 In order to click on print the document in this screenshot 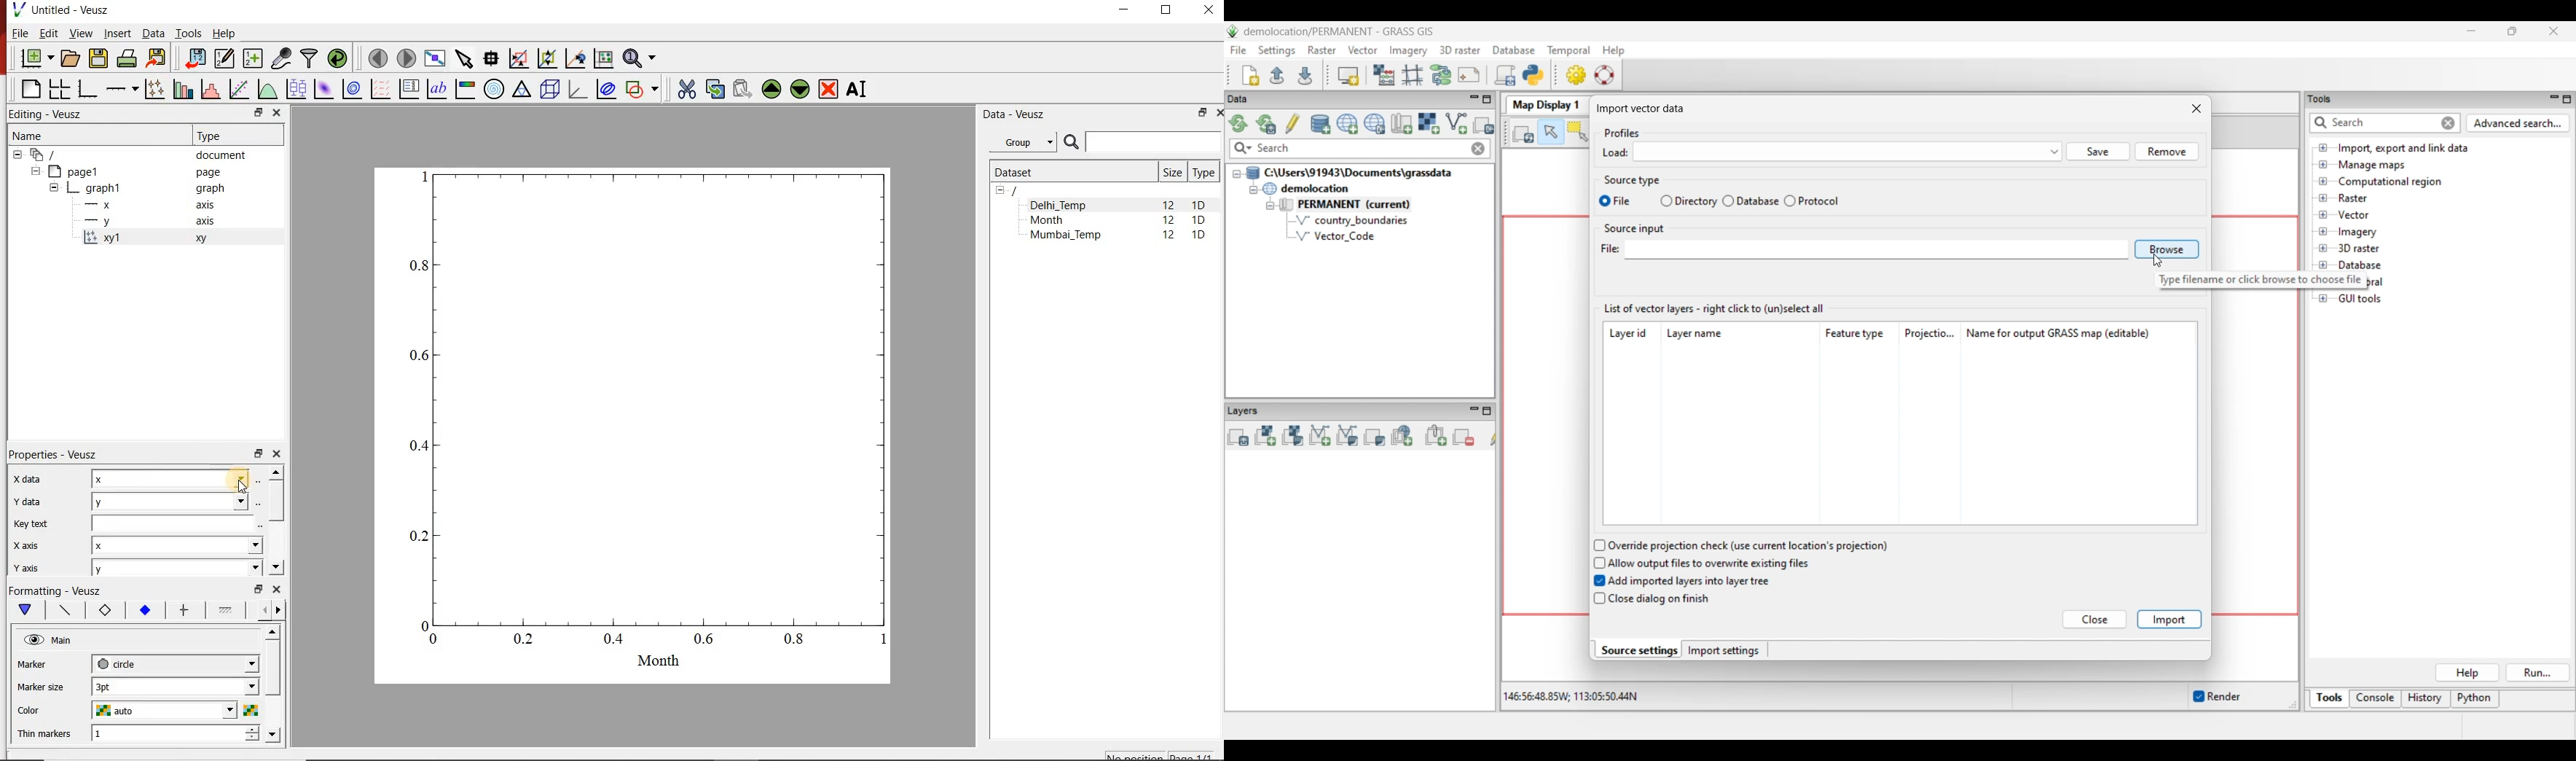, I will do `click(127, 59)`.